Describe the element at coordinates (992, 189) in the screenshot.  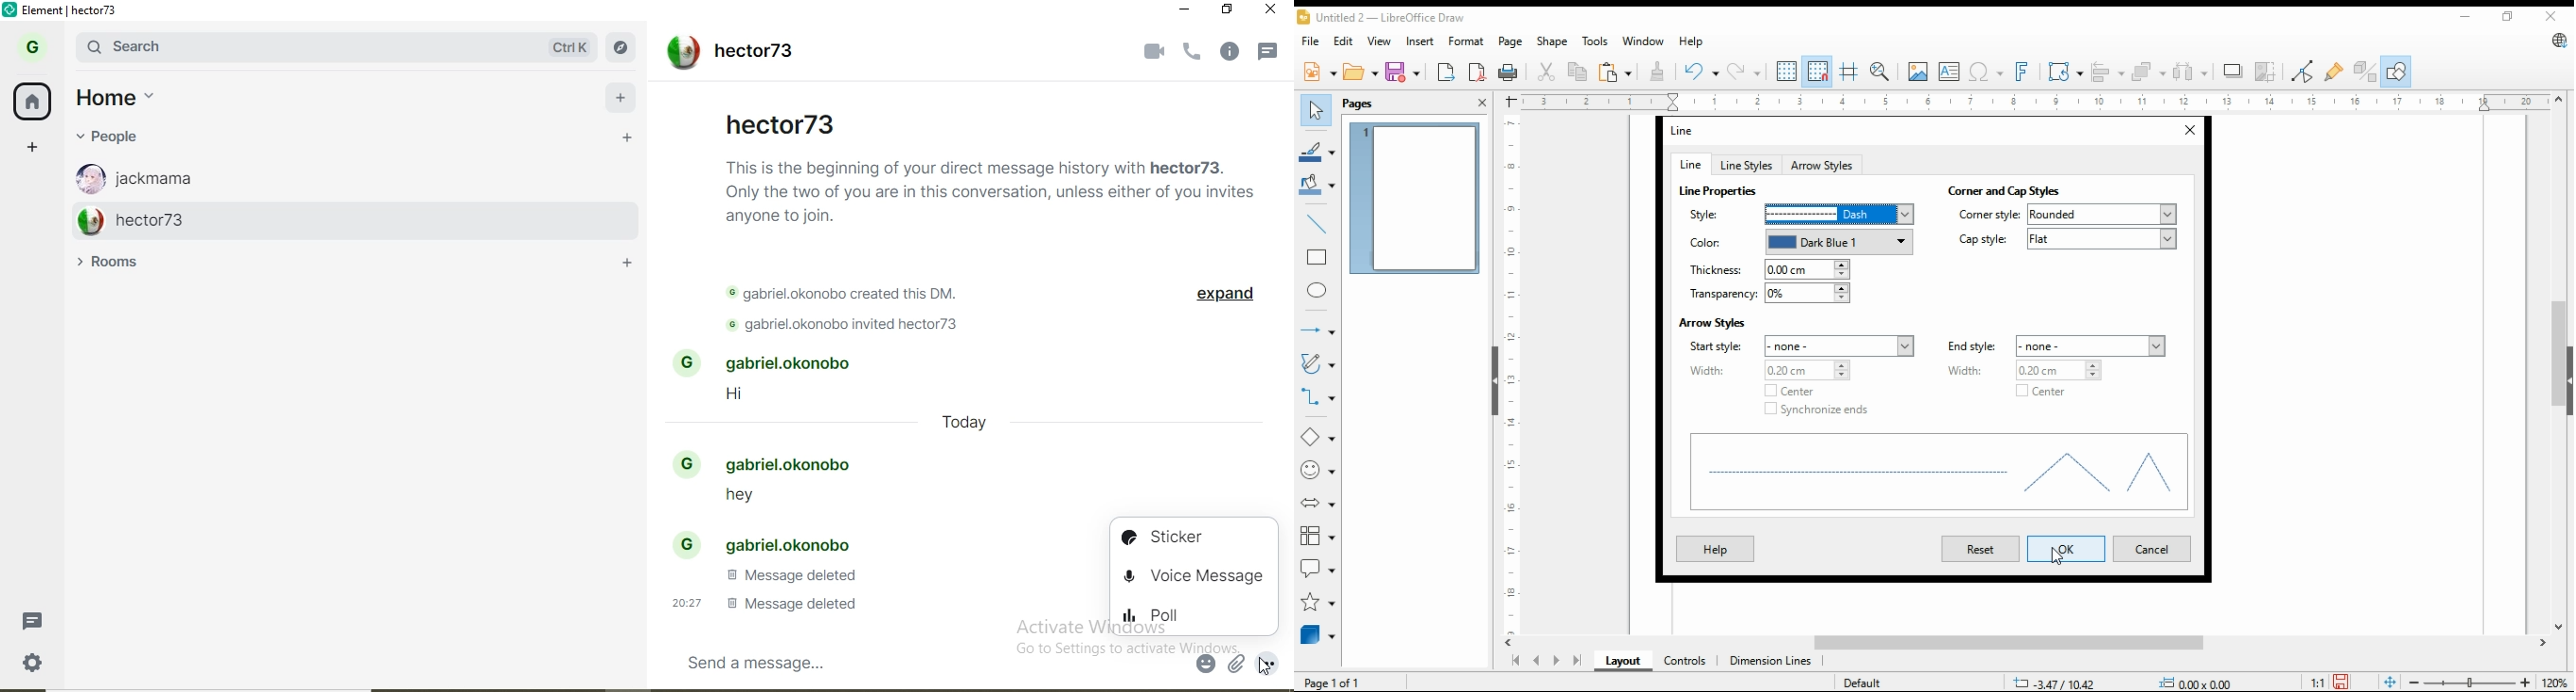
I see `text 1` at that location.